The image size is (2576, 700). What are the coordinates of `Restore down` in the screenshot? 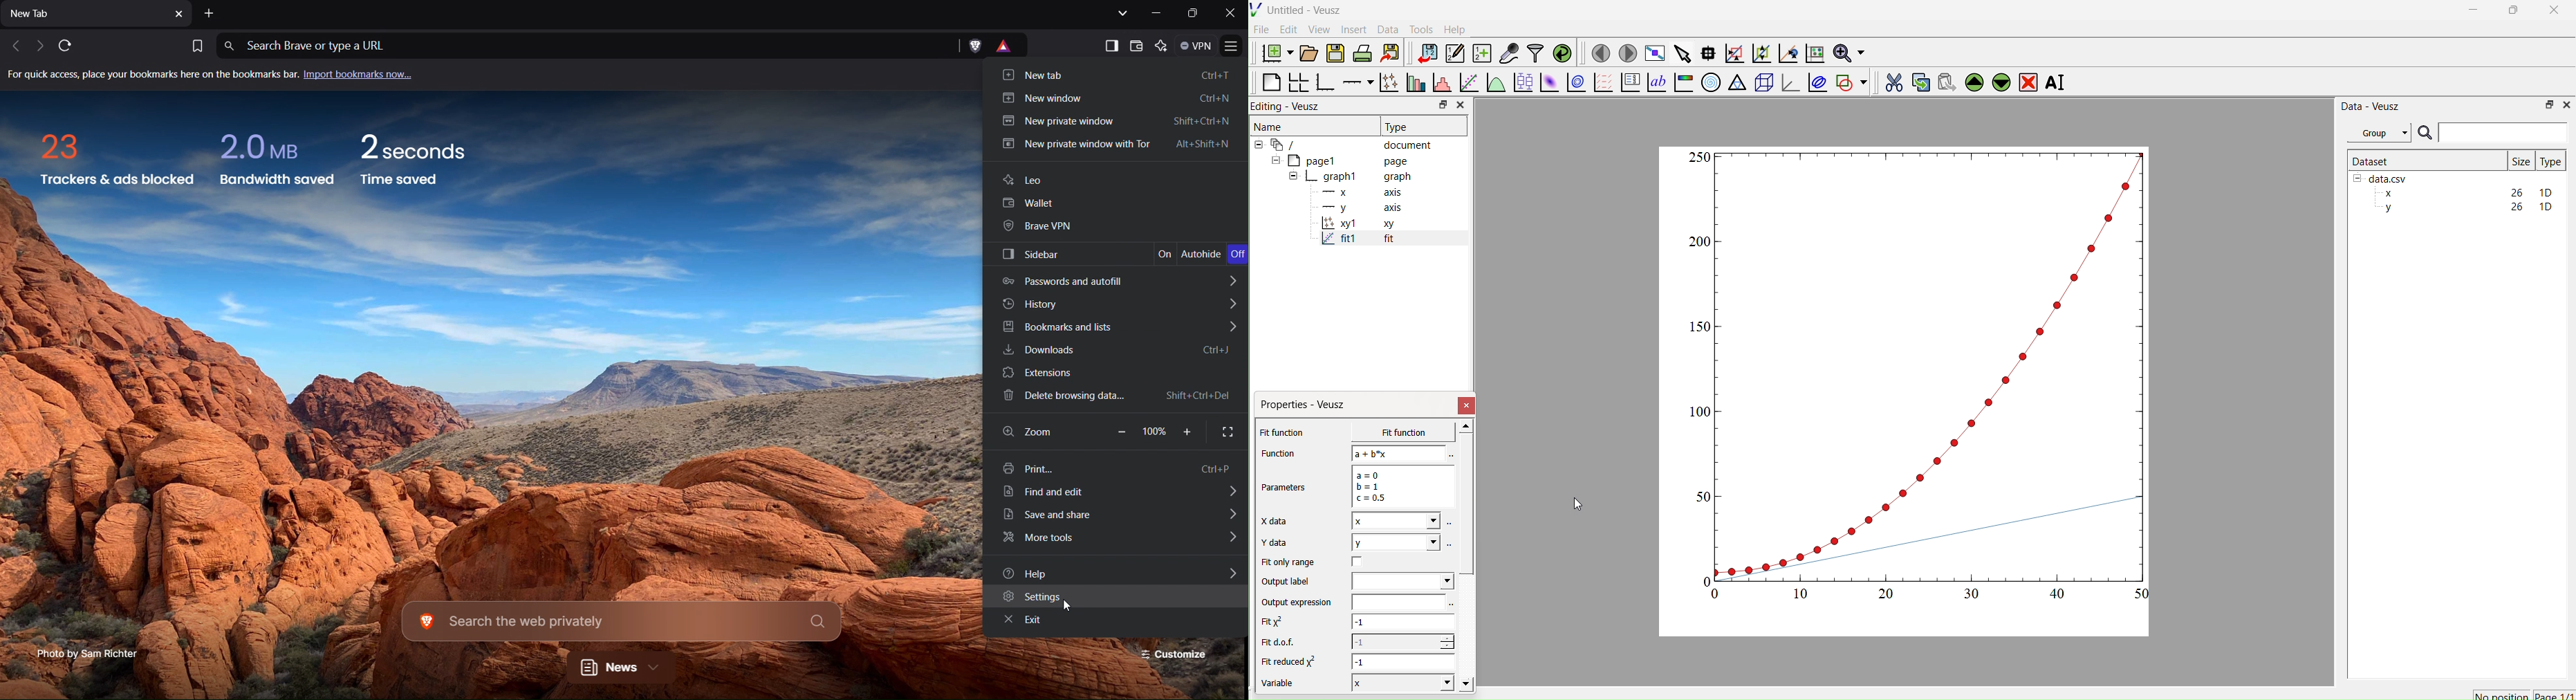 It's located at (1440, 106).